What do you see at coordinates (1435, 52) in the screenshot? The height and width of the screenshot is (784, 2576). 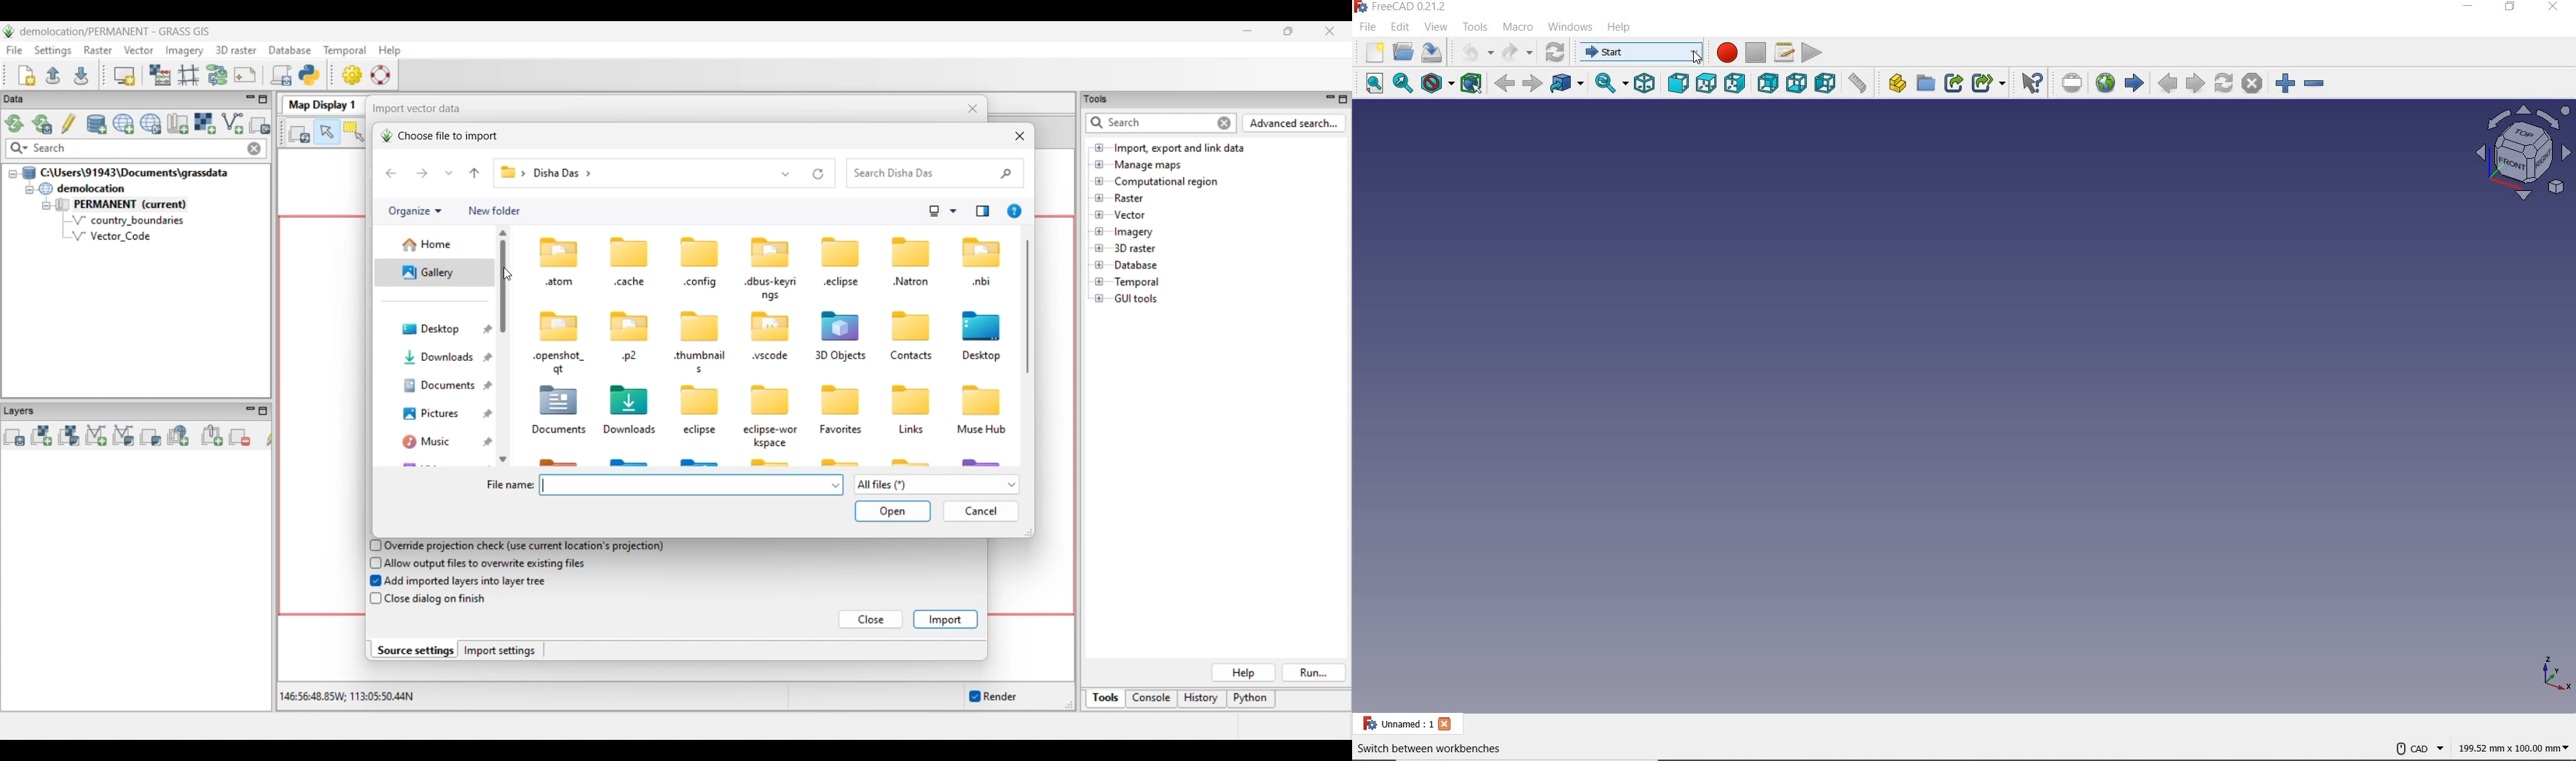 I see `SAVE` at bounding box center [1435, 52].